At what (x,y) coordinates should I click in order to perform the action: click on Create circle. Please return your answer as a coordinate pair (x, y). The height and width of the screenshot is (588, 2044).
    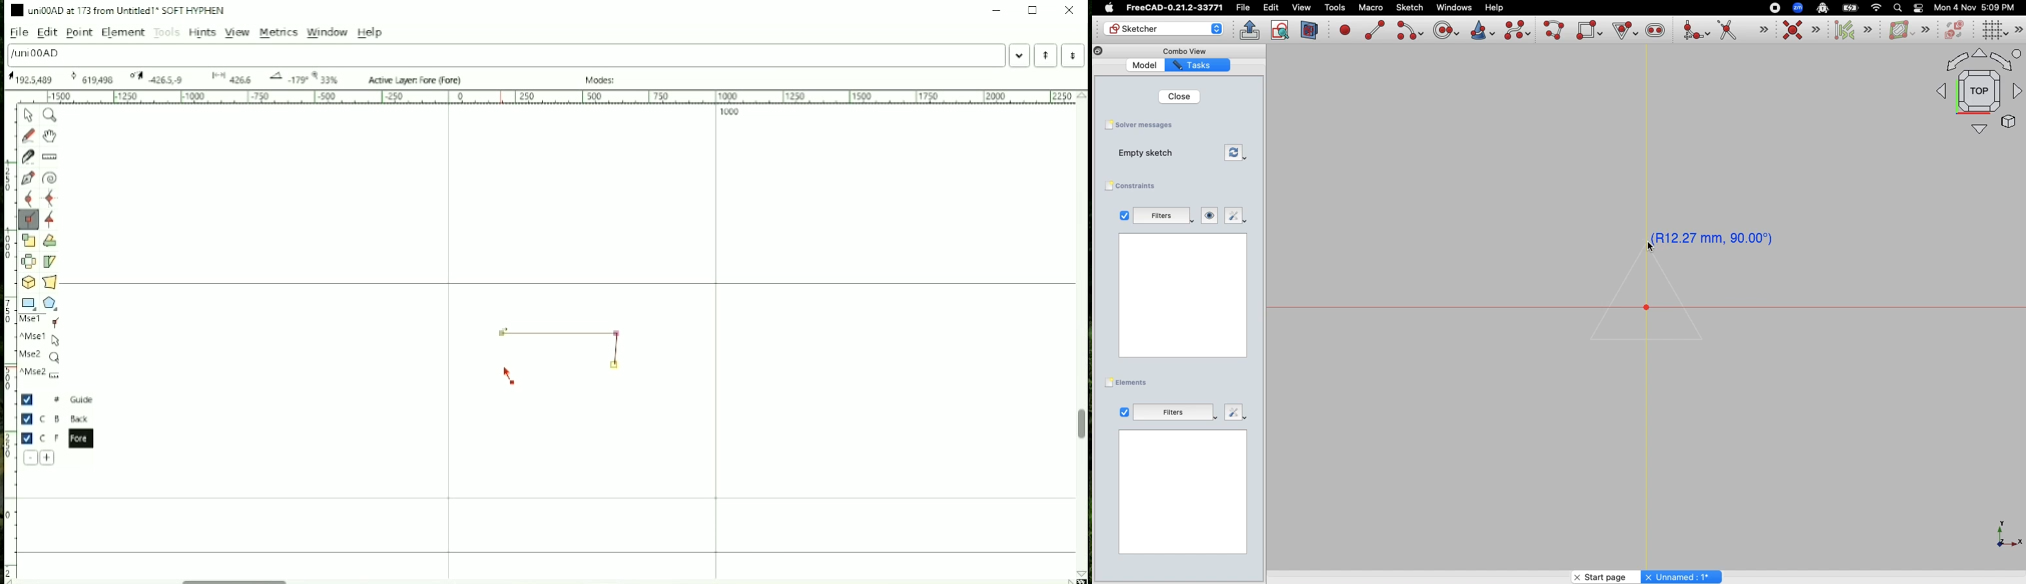
    Looking at the image, I should click on (1446, 29).